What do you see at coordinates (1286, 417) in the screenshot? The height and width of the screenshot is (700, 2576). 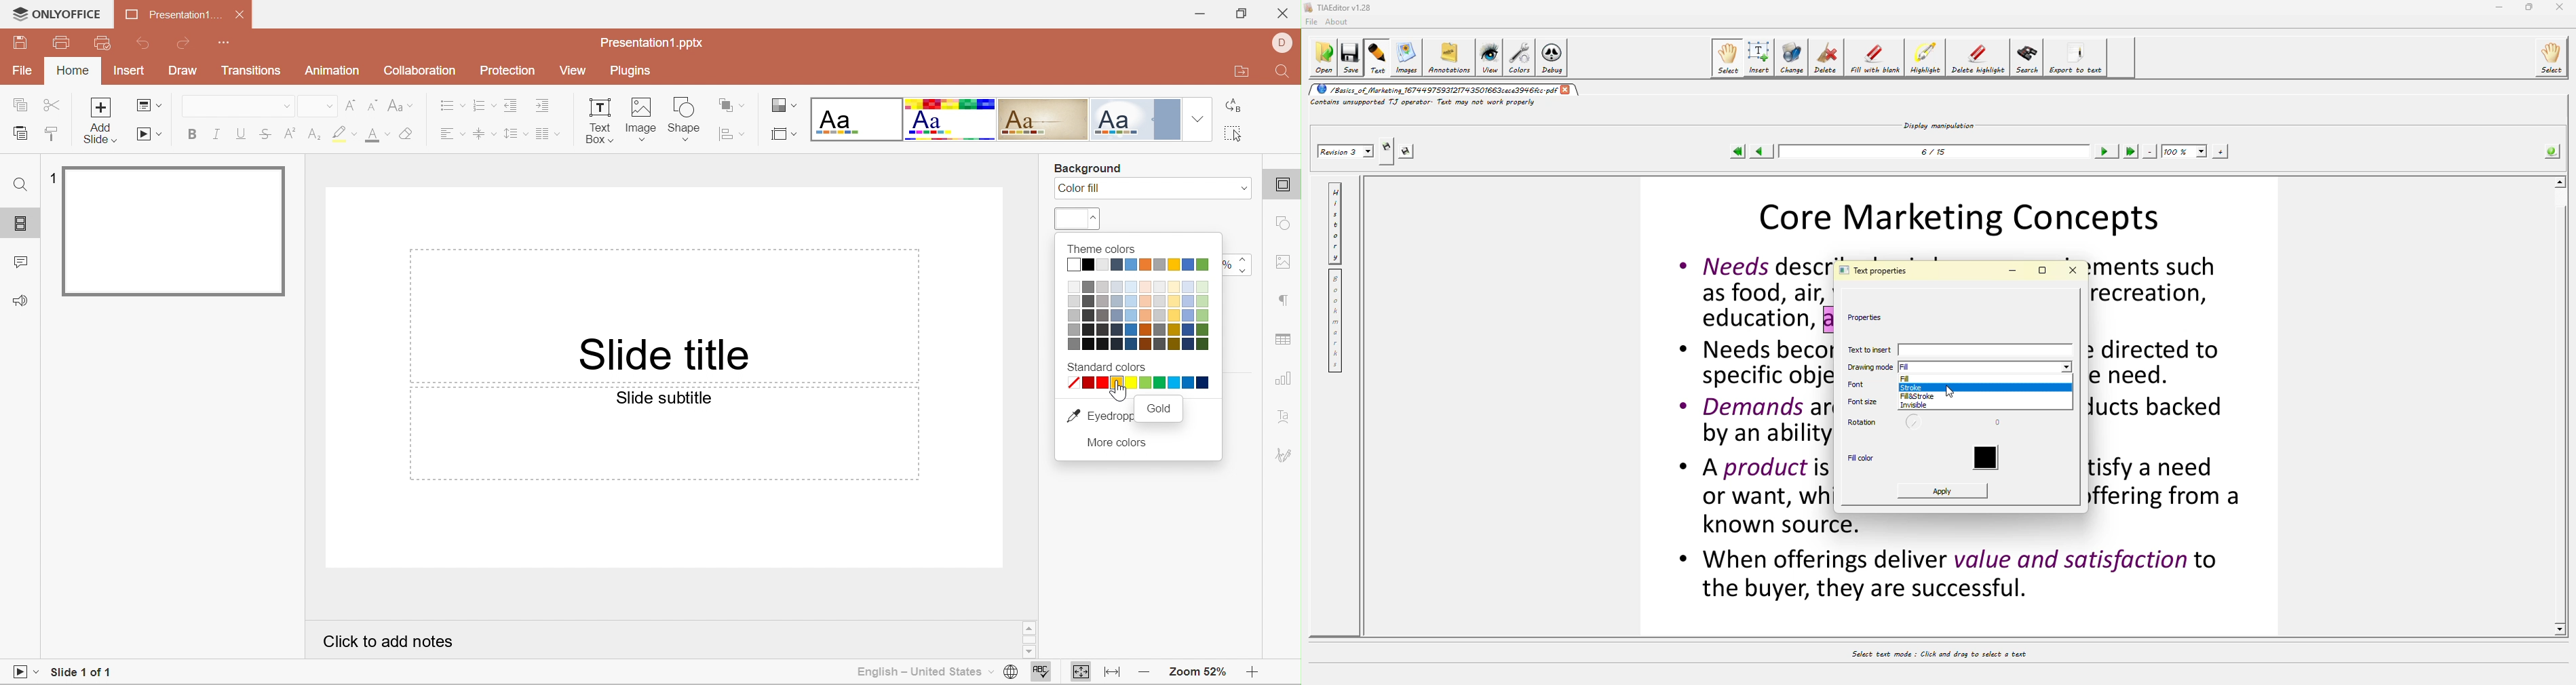 I see `Text Art settings` at bounding box center [1286, 417].